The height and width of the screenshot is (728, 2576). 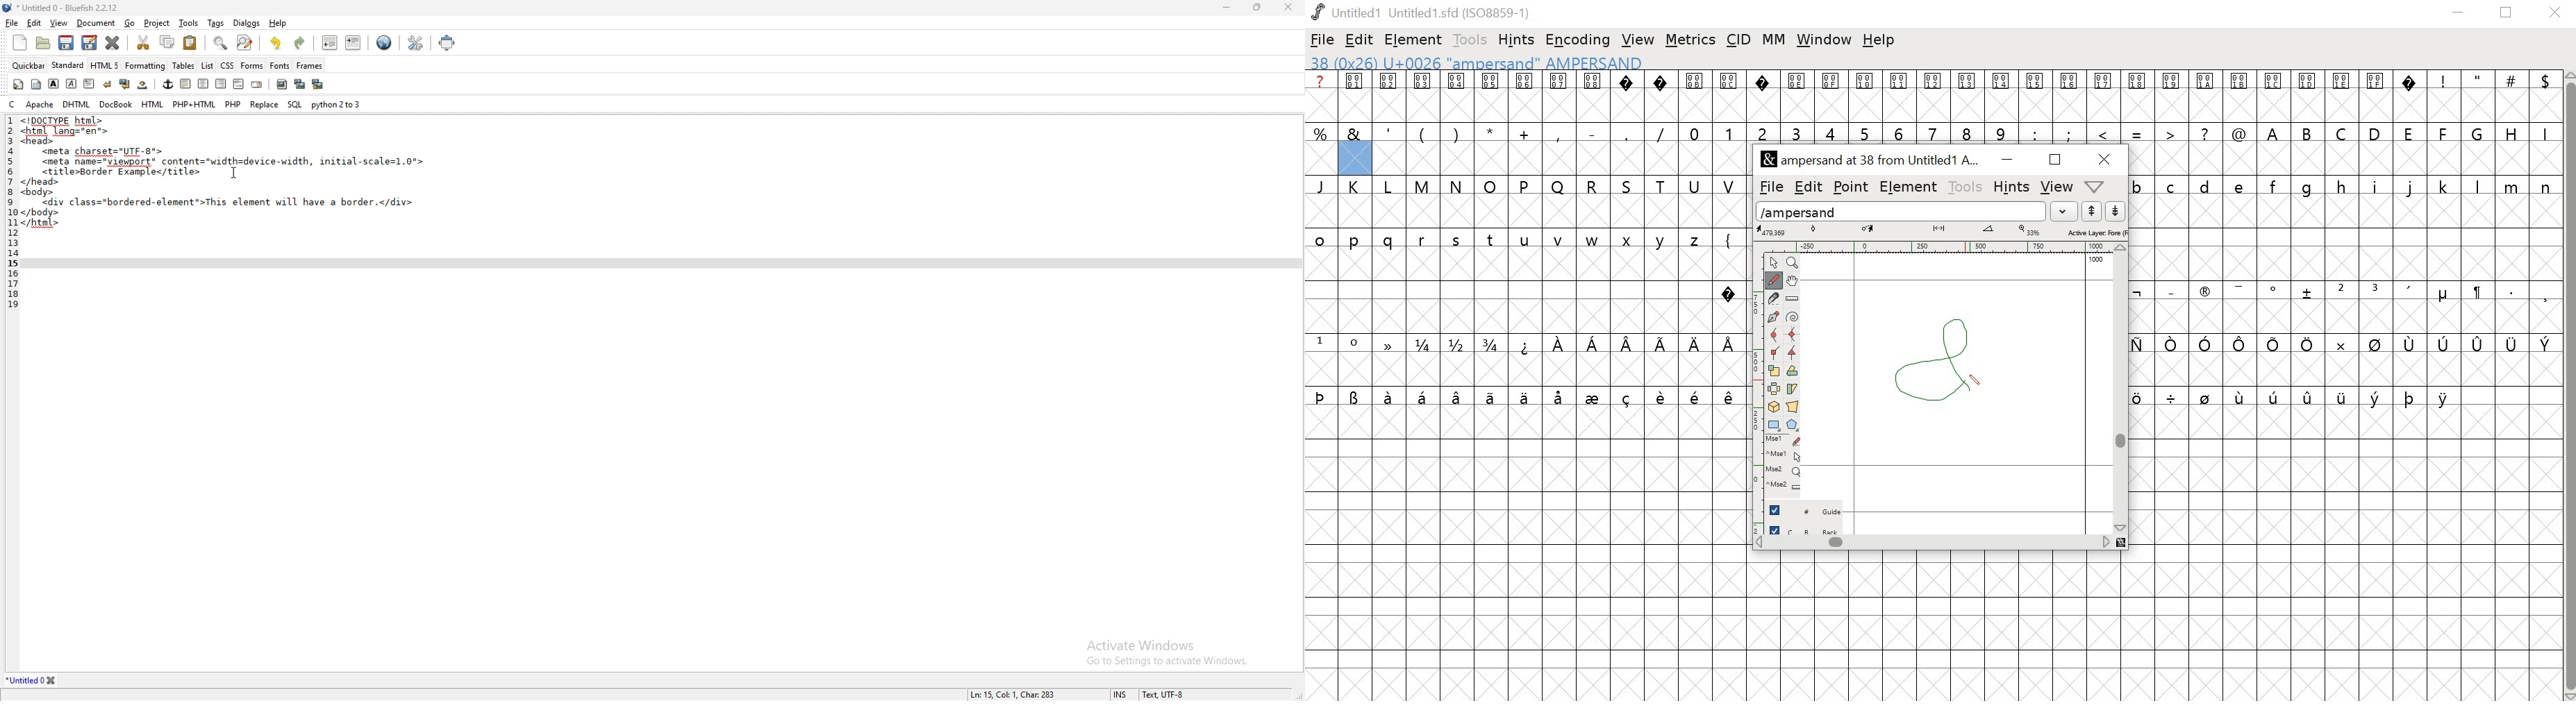 What do you see at coordinates (1729, 132) in the screenshot?
I see `1` at bounding box center [1729, 132].